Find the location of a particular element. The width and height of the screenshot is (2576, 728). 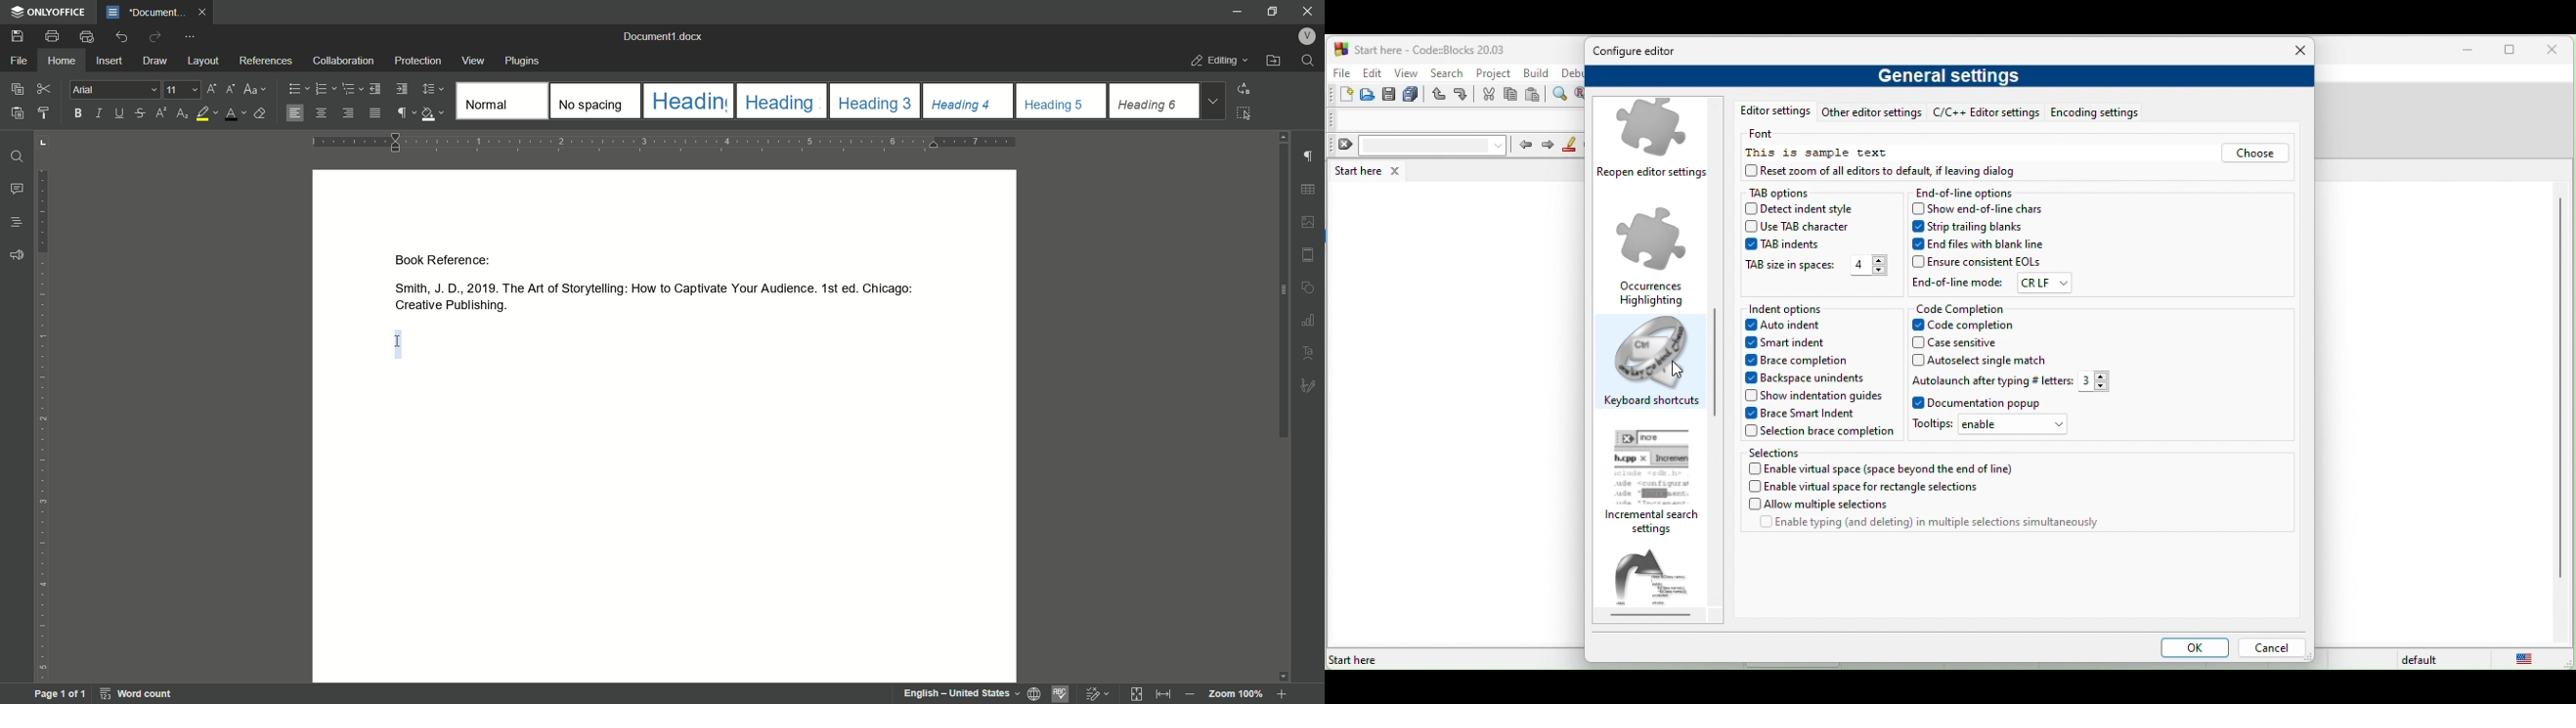

minimize is located at coordinates (2468, 51).